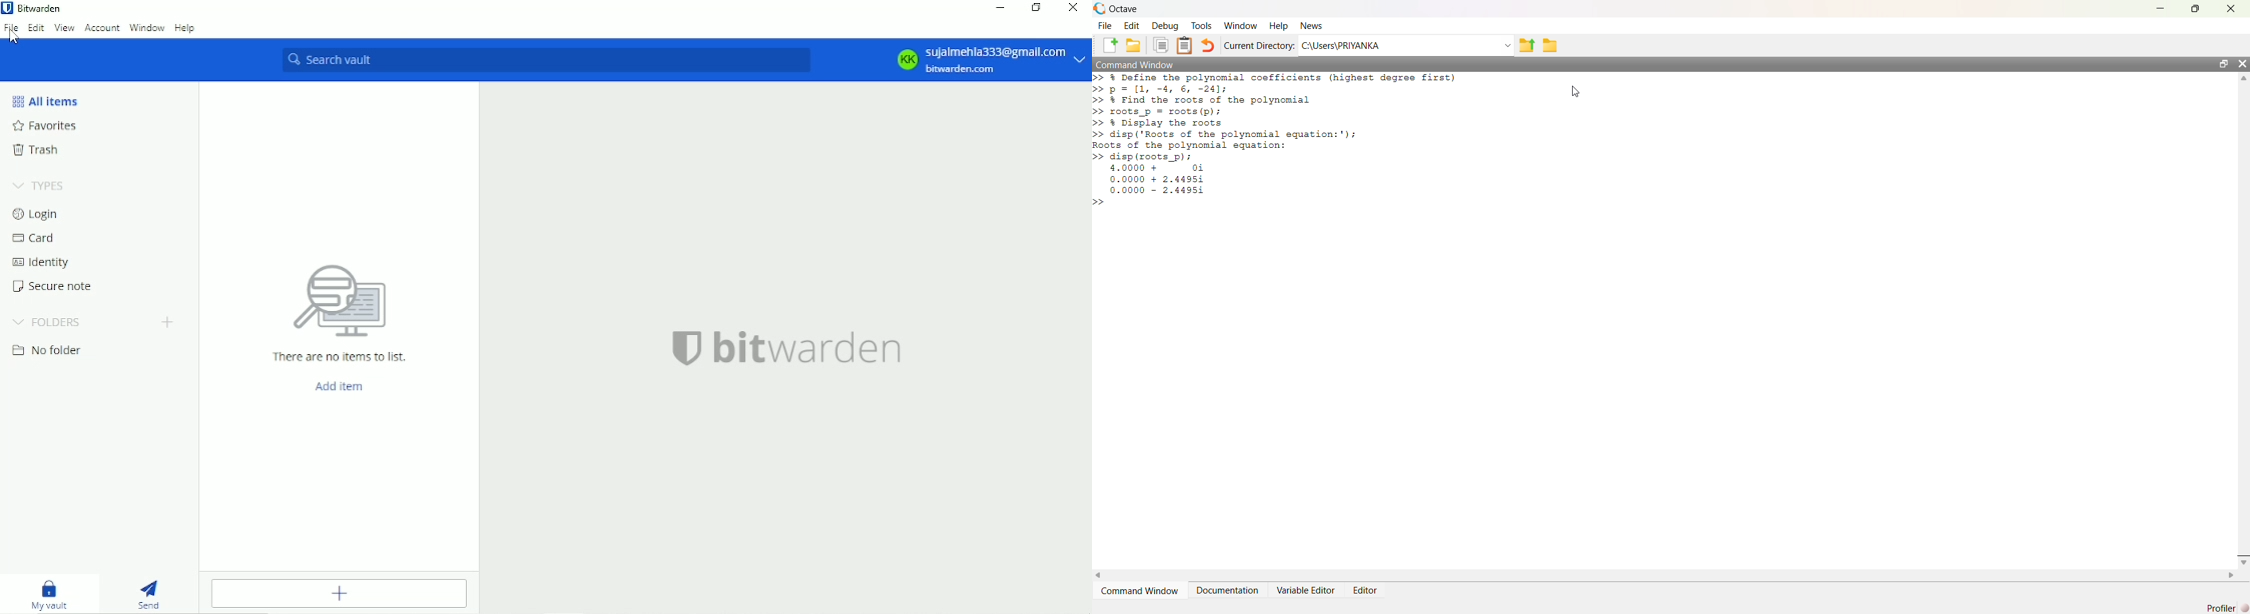  I want to click on Create a new file, so click(1109, 44).